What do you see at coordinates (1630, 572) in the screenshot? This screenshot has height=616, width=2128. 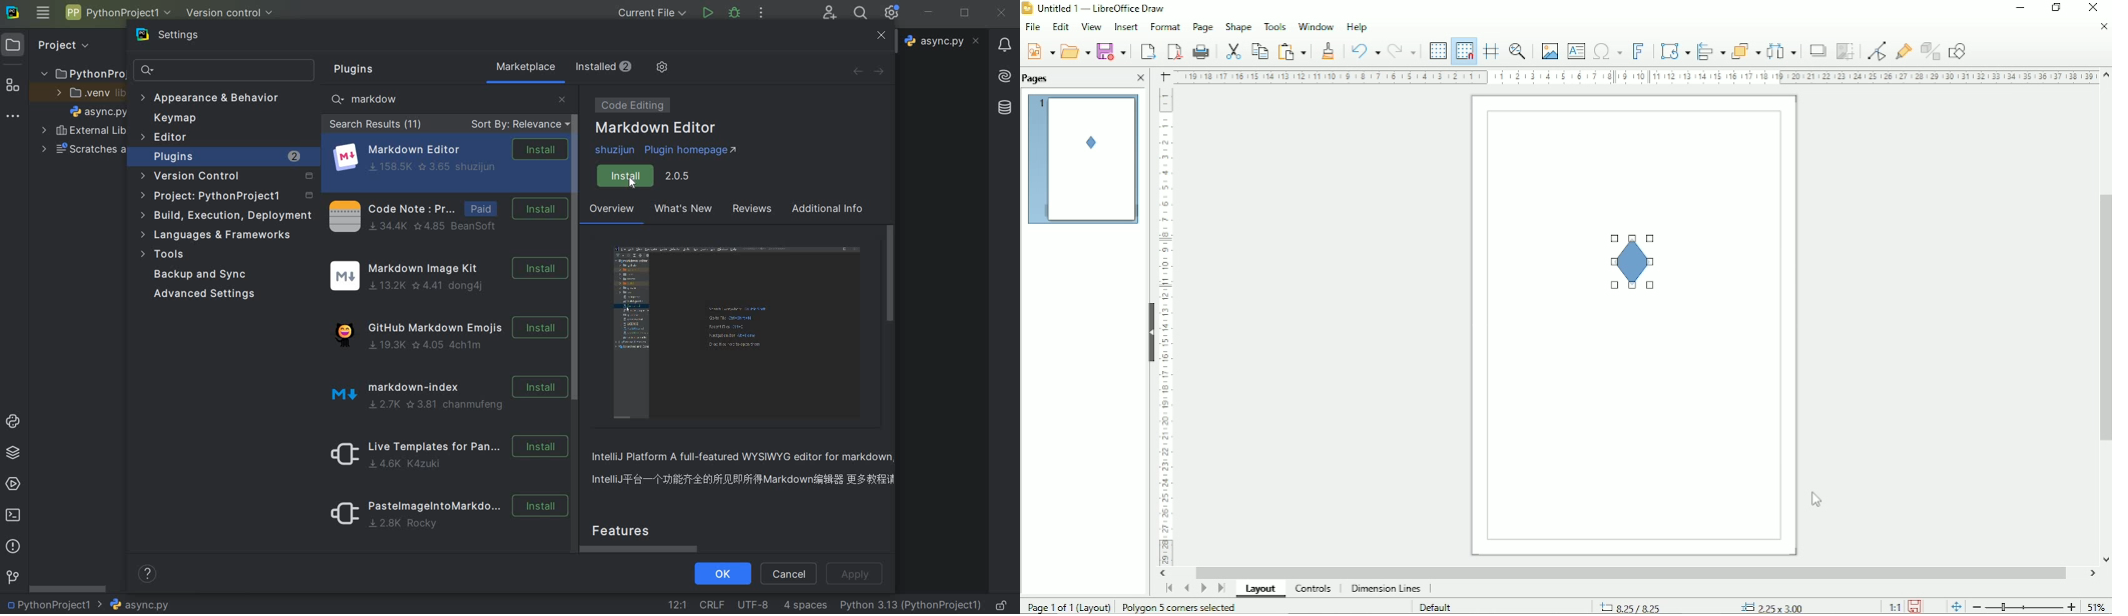 I see `Horizontal scrollbar` at bounding box center [1630, 572].